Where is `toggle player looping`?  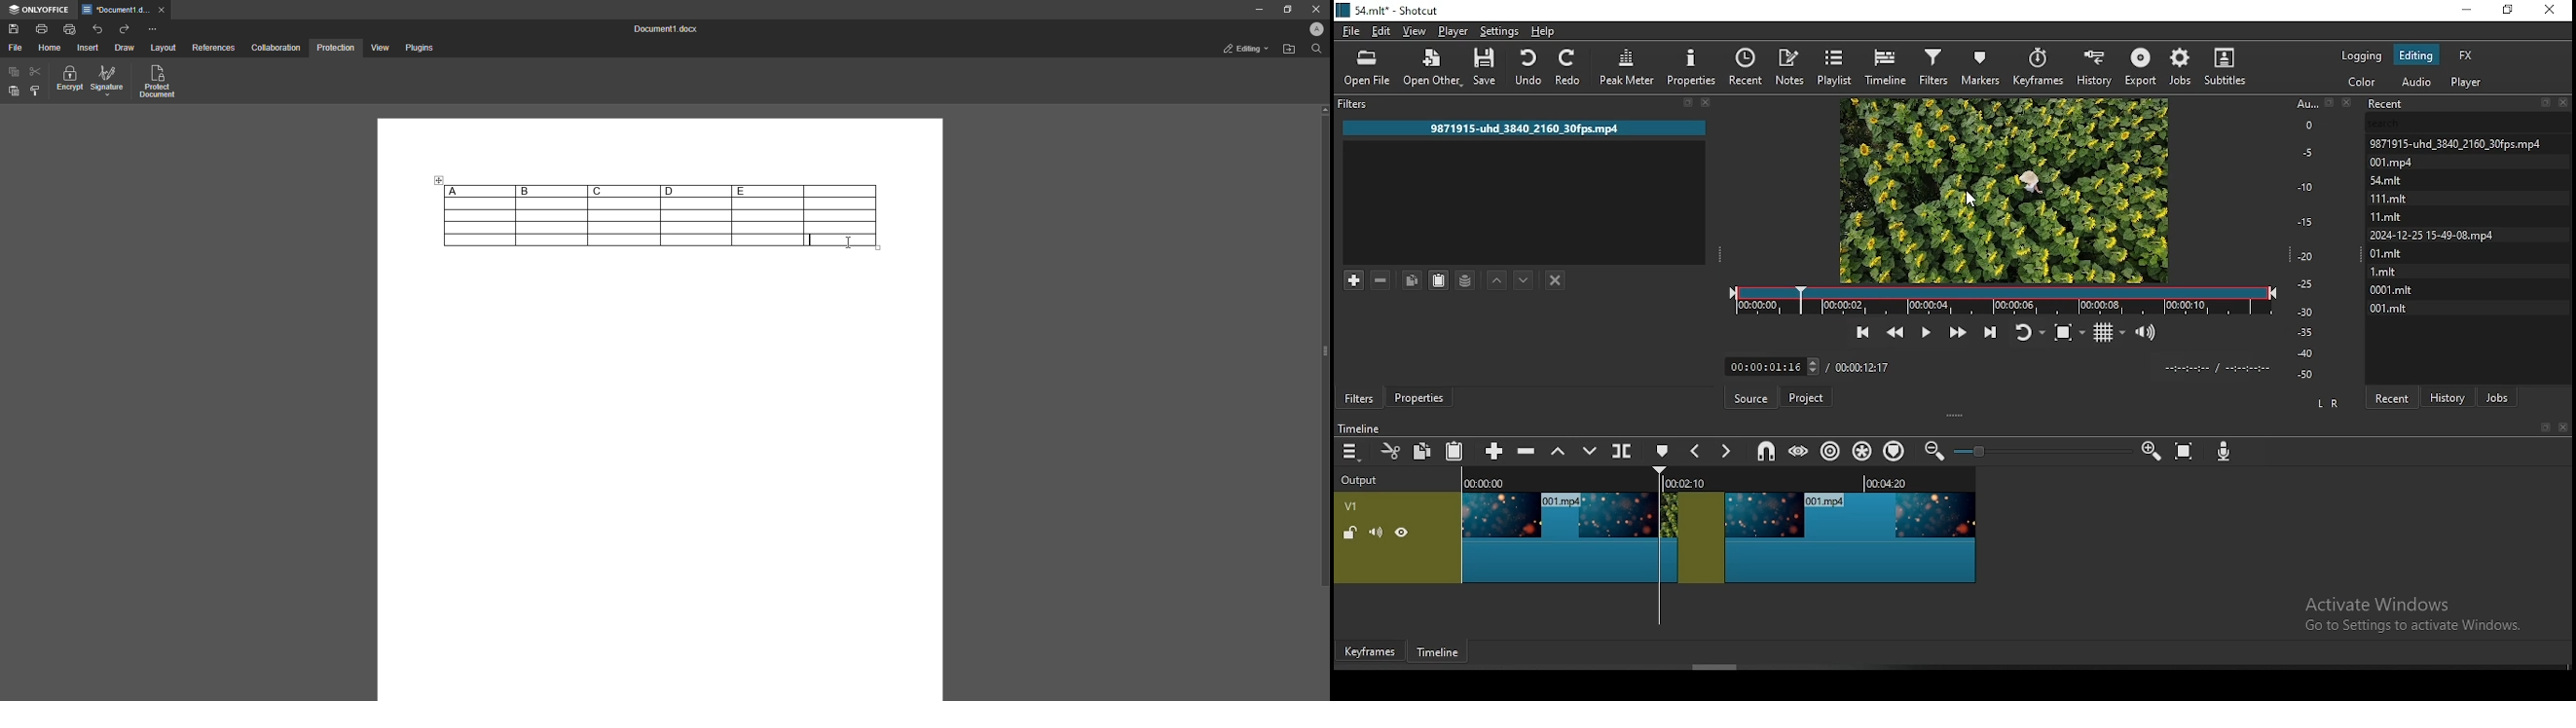 toggle player looping is located at coordinates (2028, 330).